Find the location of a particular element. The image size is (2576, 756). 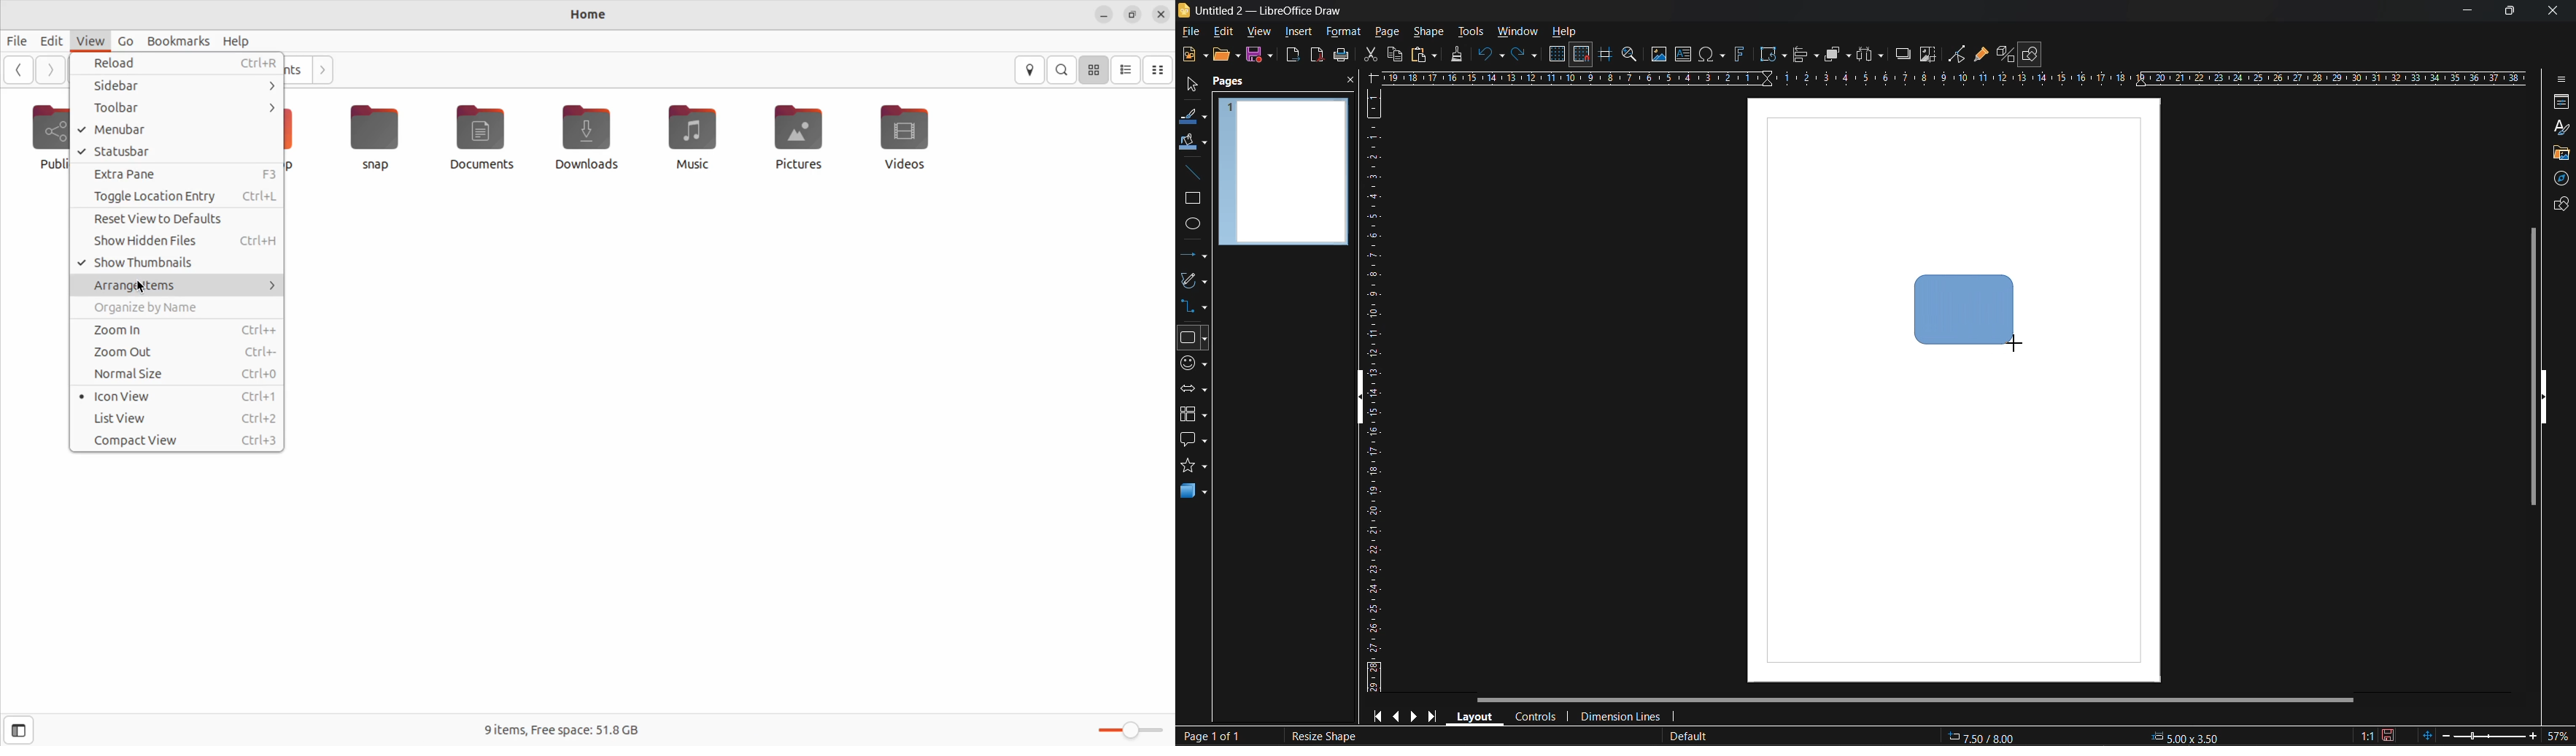

pages is located at coordinates (1231, 82).